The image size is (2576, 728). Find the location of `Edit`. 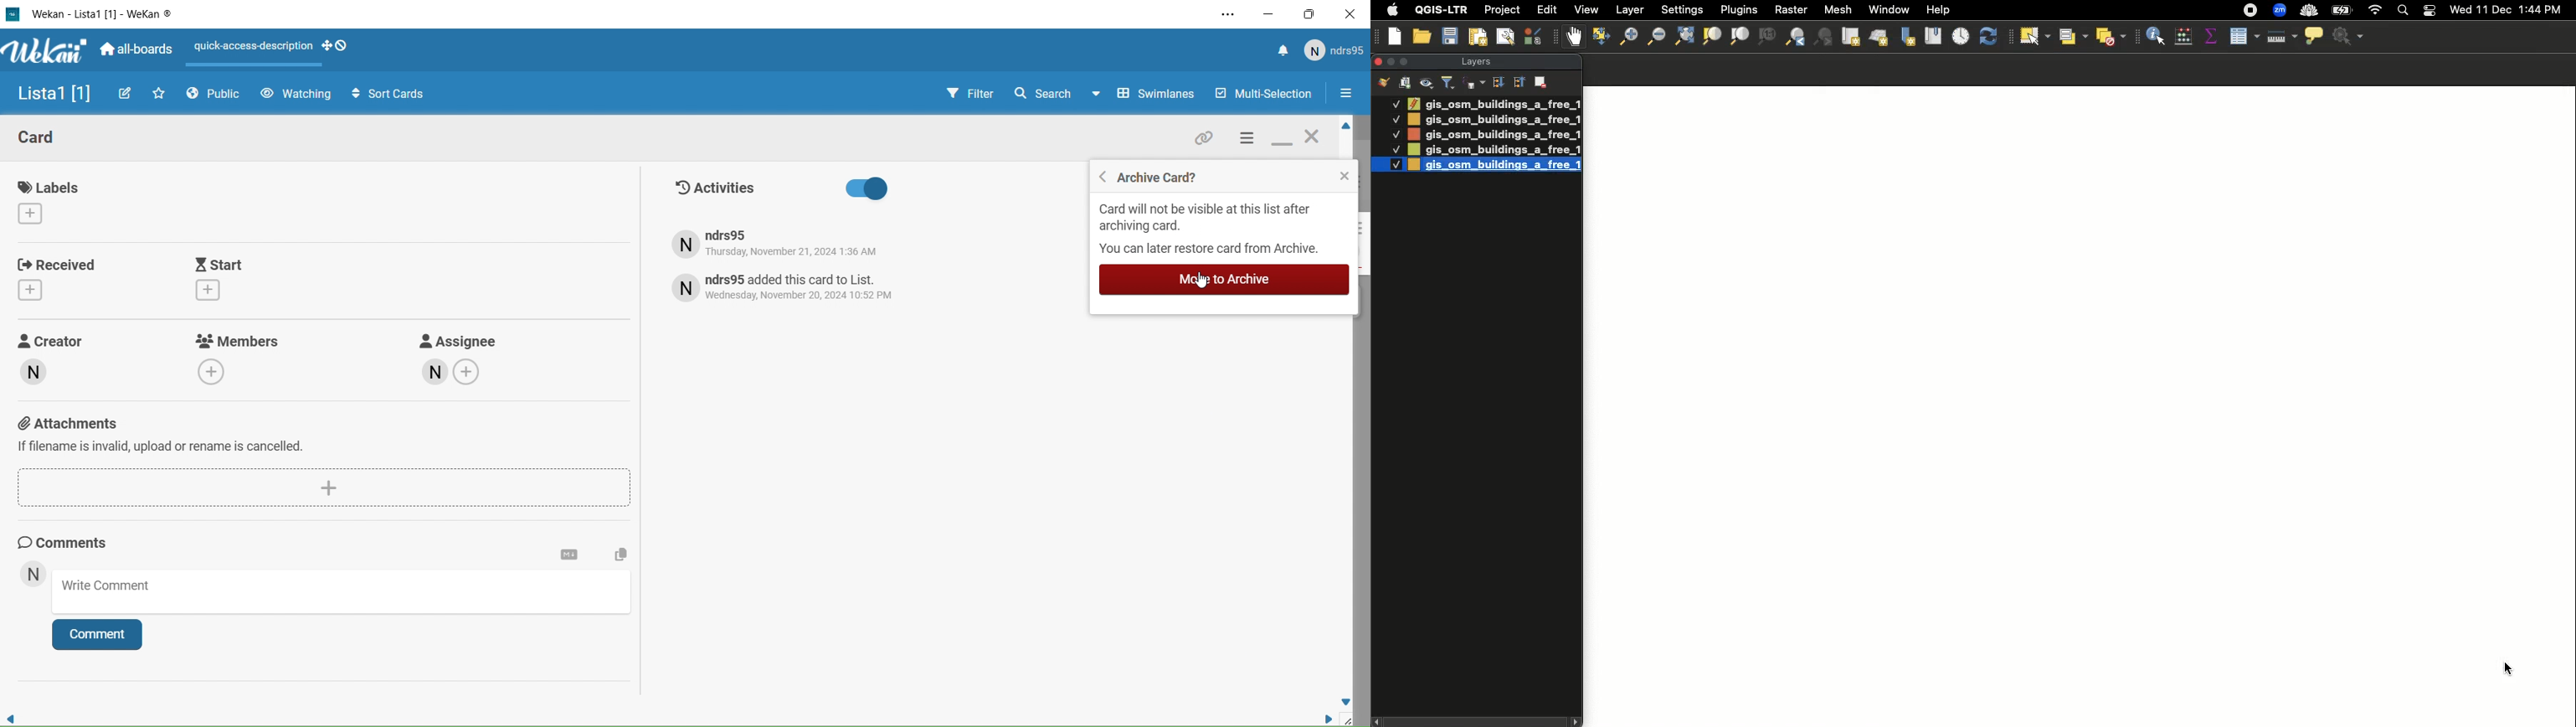

Edit is located at coordinates (1547, 9).